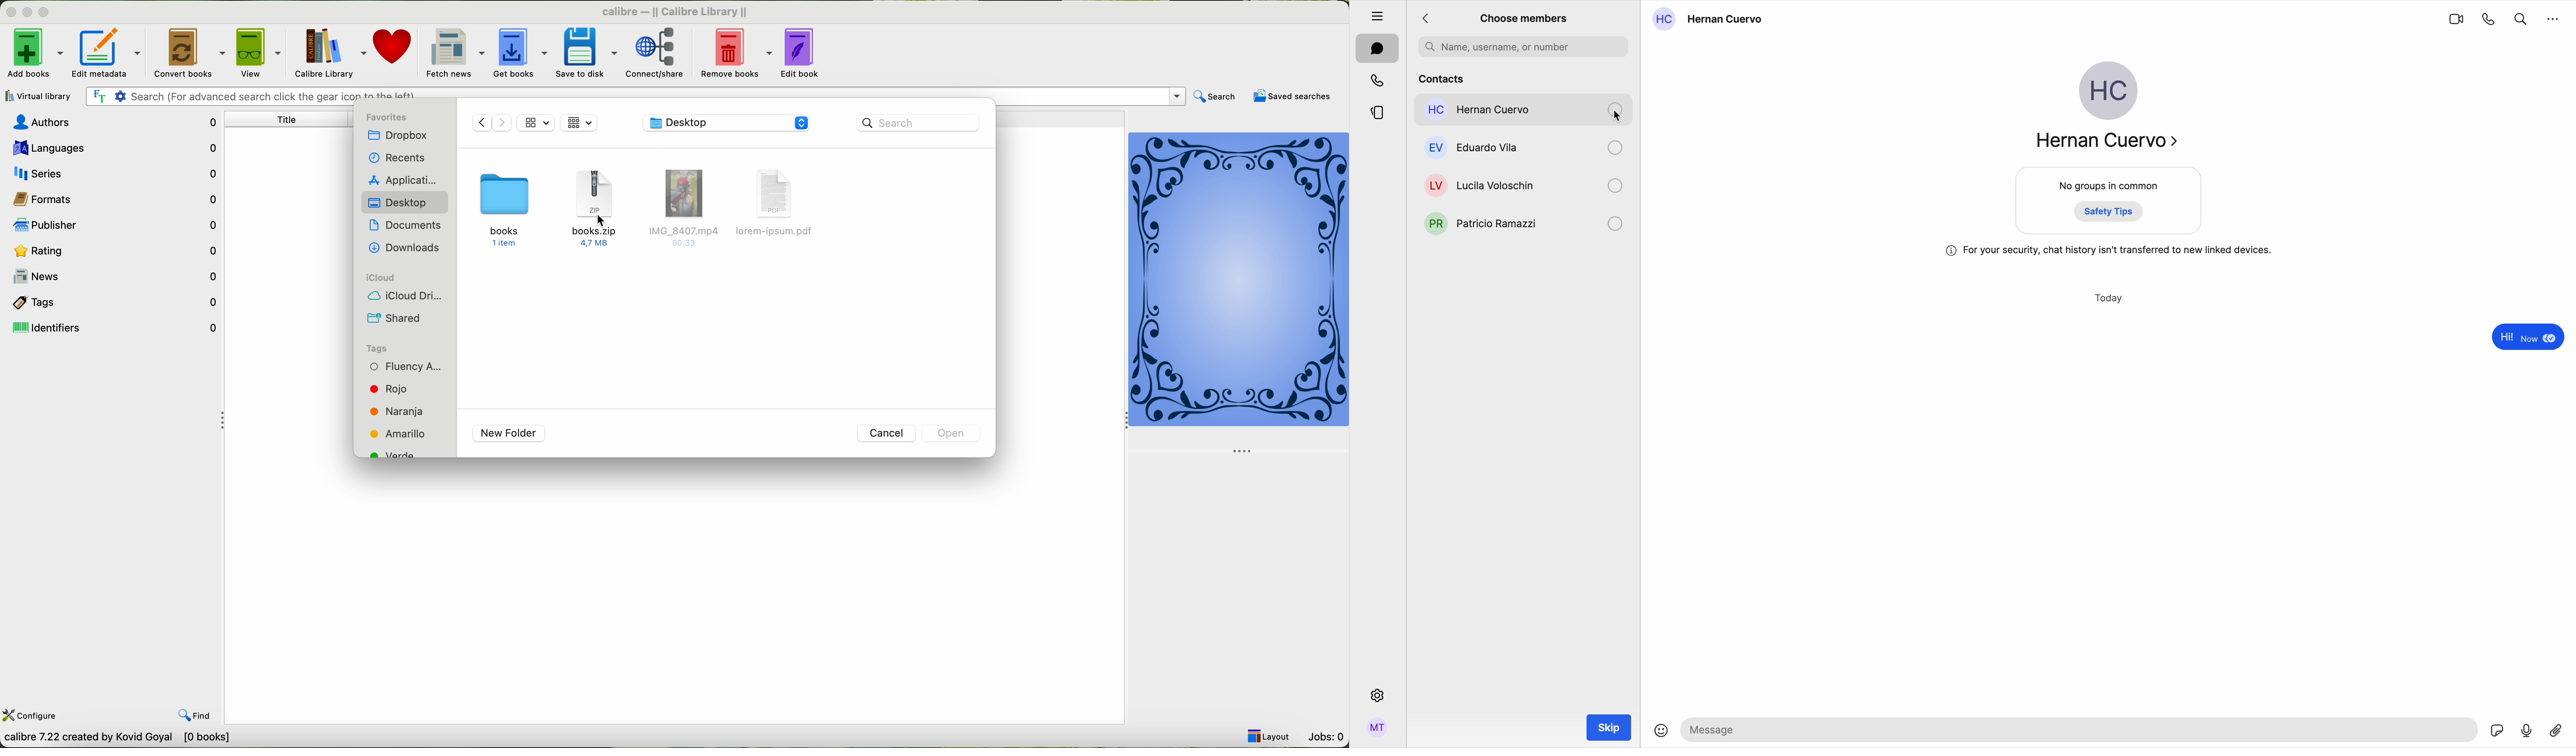 The height and width of the screenshot is (756, 2576). Describe the element at coordinates (1478, 183) in the screenshot. I see `lucila voloschin ` at that location.